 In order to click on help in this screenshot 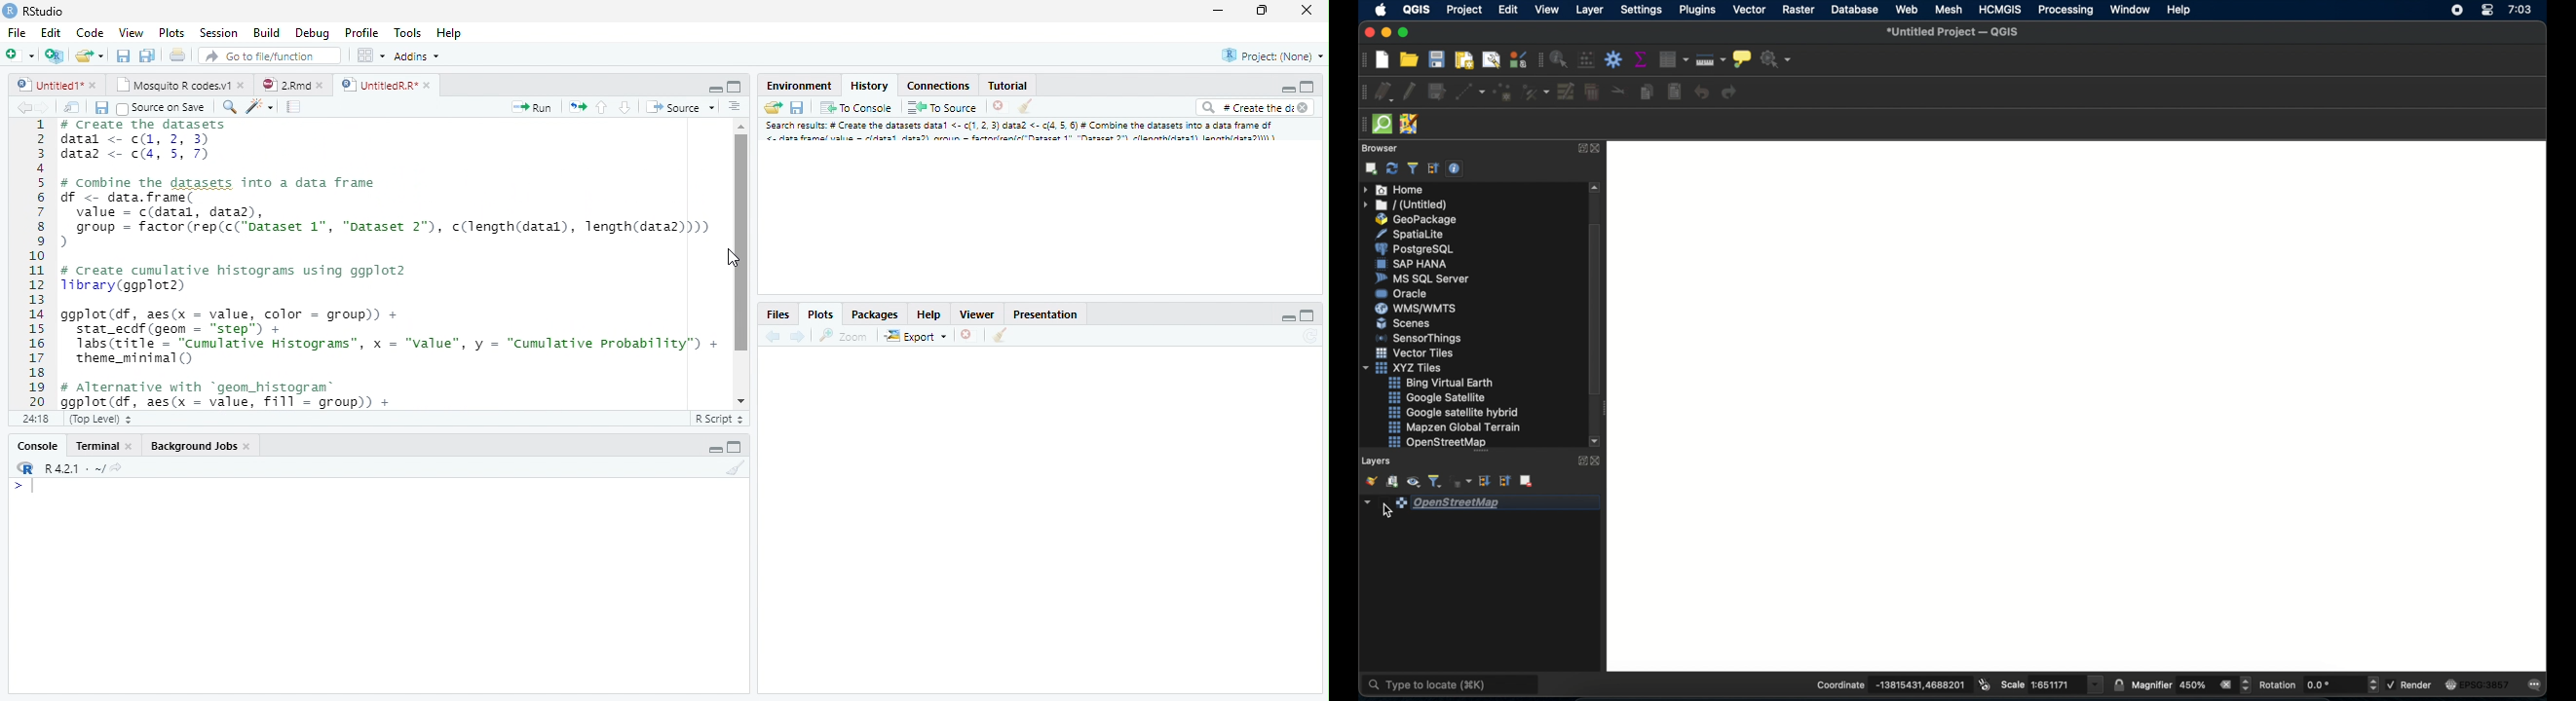, I will do `click(2179, 11)`.